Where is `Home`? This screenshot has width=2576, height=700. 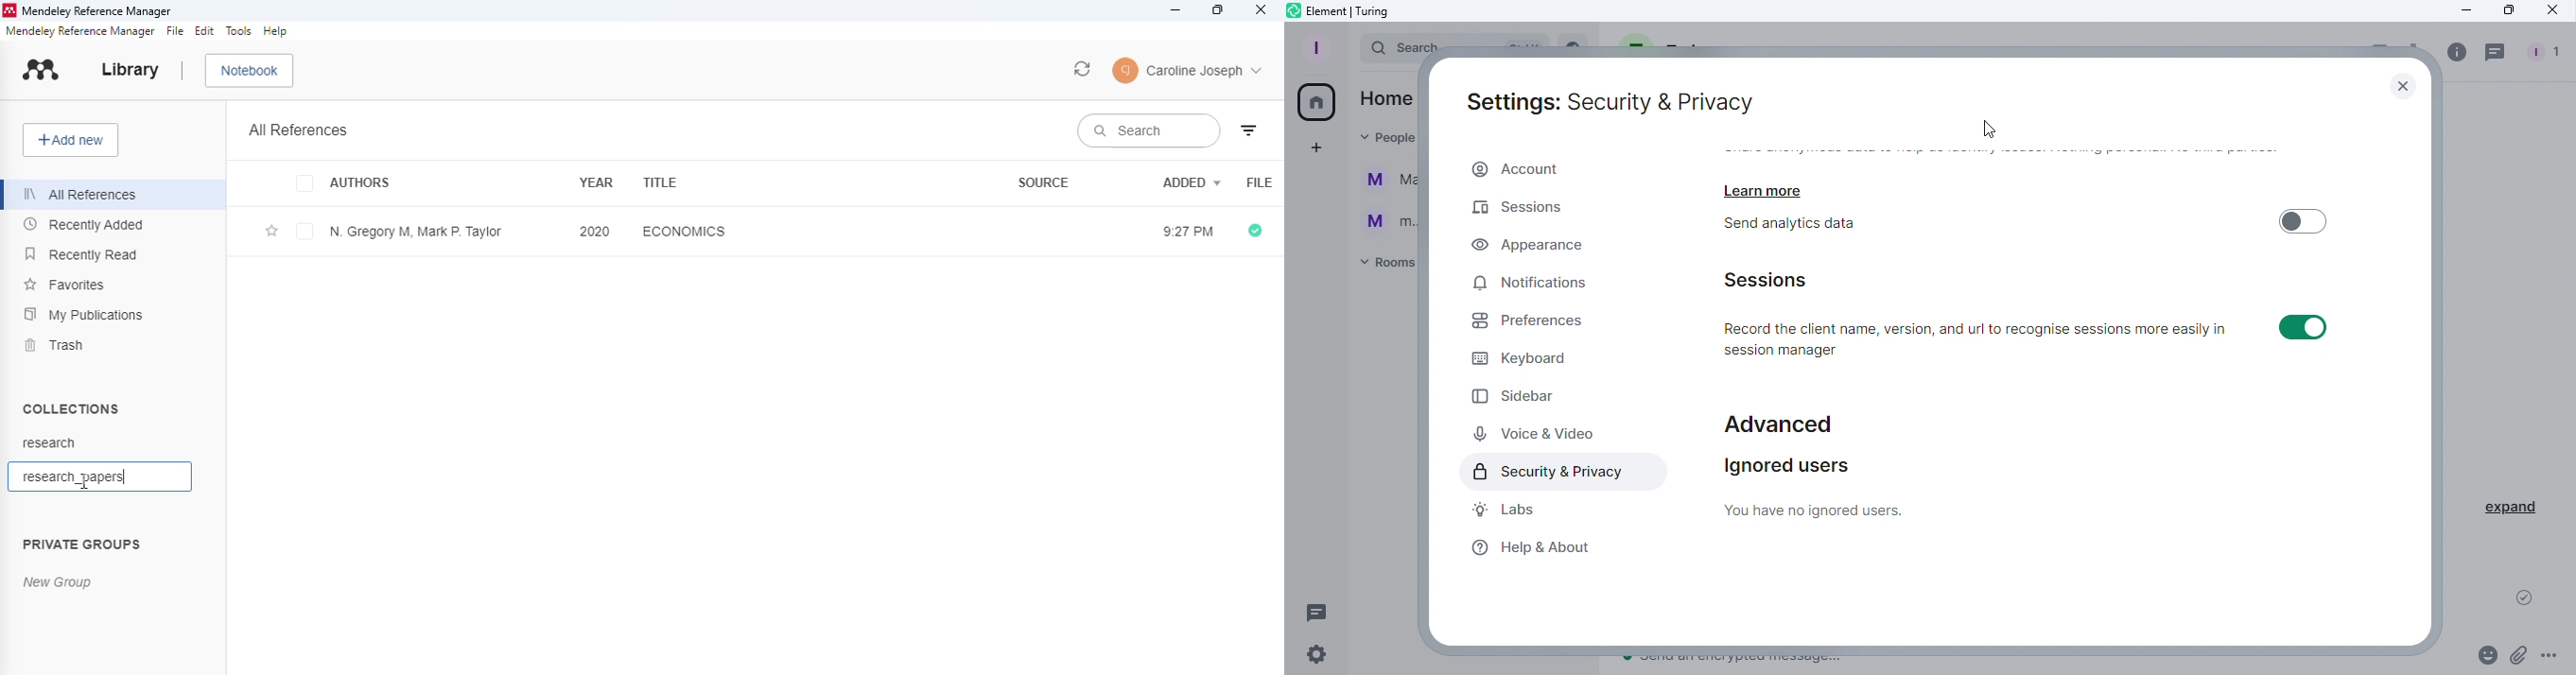
Home is located at coordinates (1385, 97).